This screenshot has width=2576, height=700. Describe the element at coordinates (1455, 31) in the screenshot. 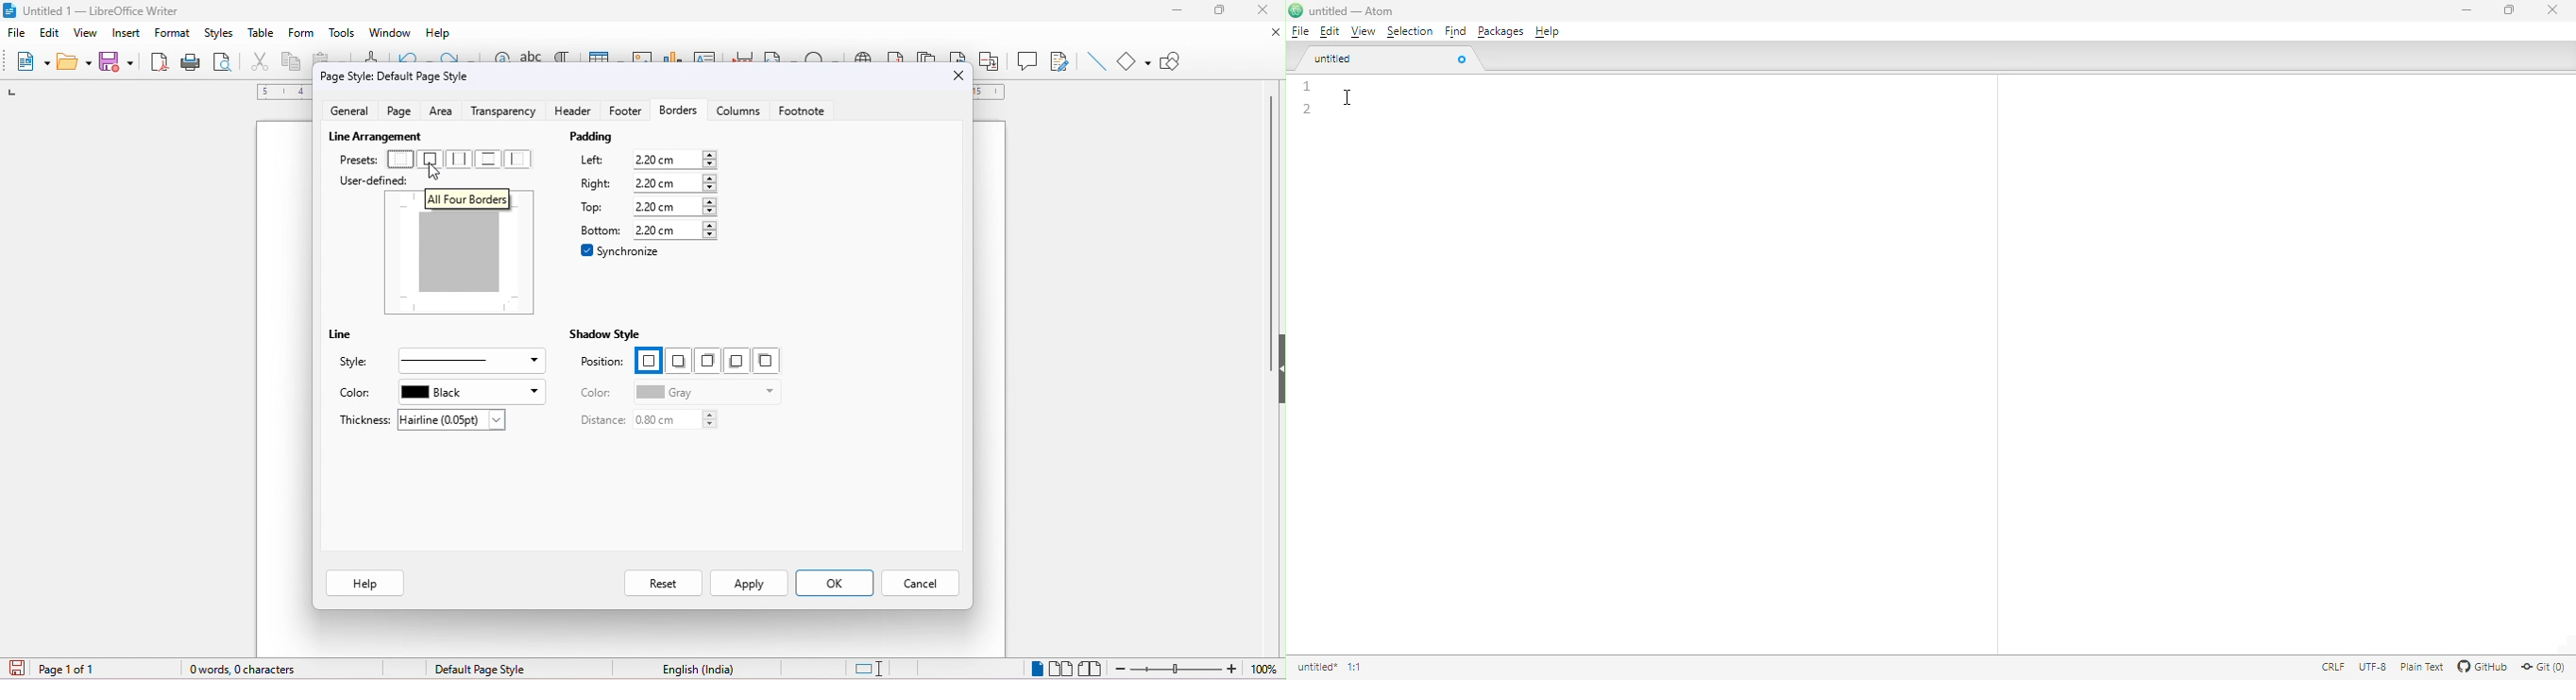

I see `find` at that location.